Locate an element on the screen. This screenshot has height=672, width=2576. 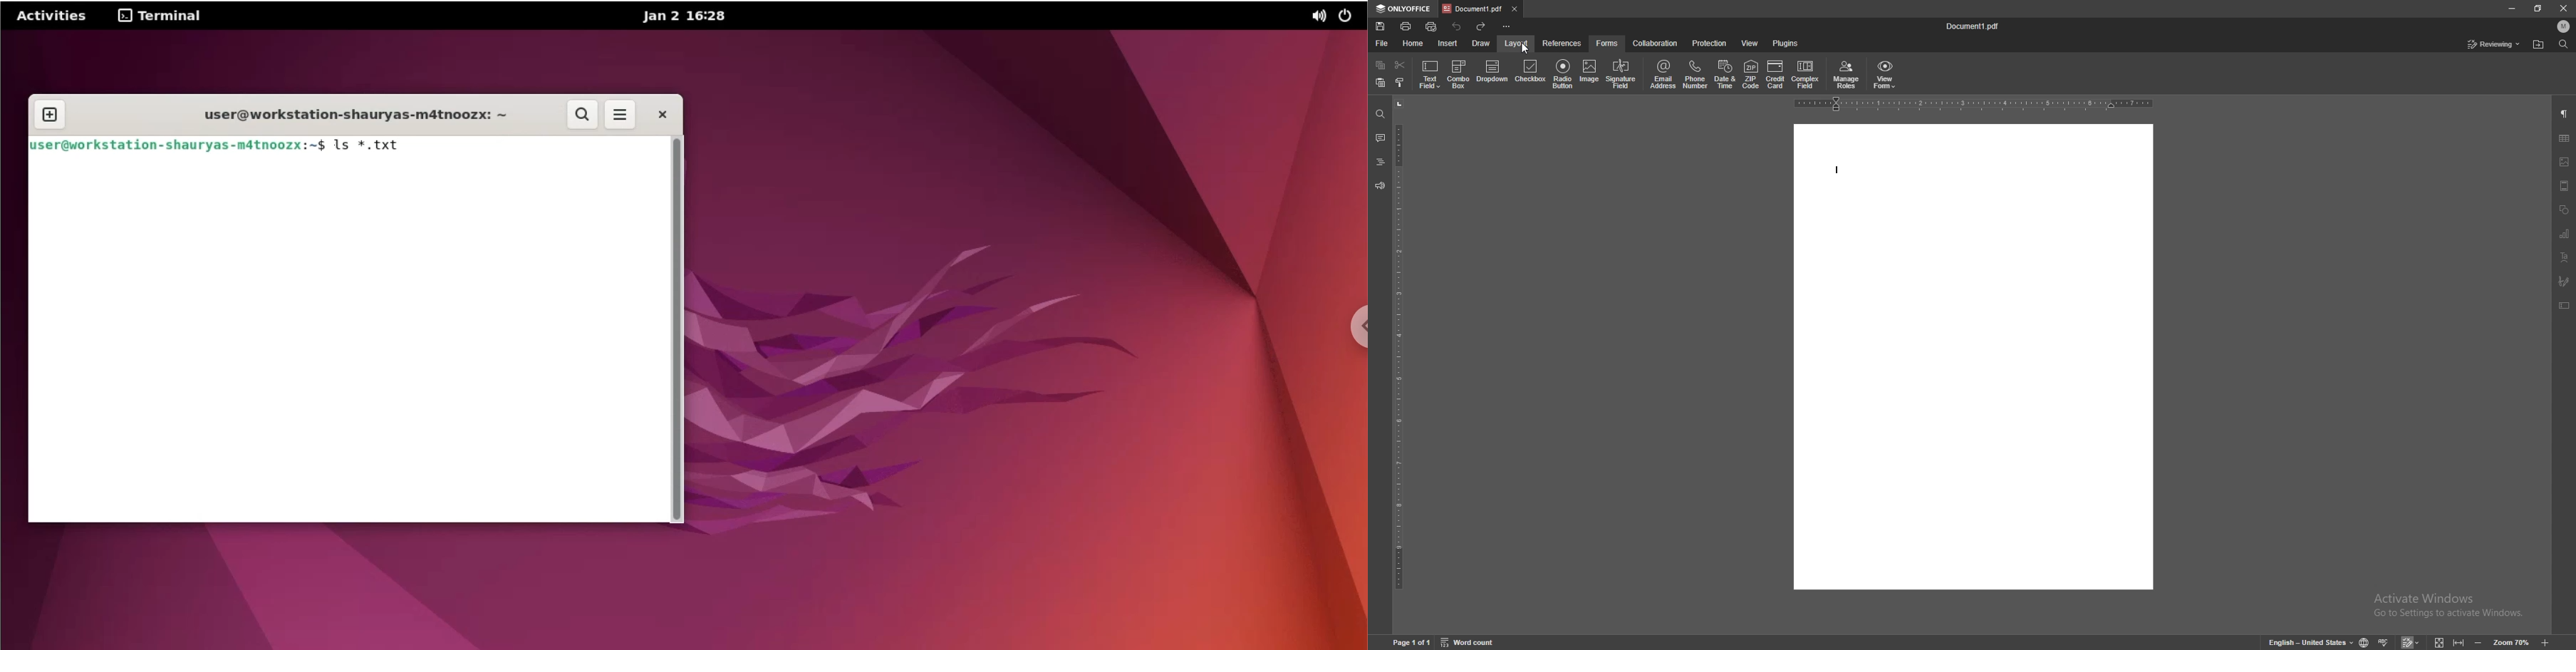
plugins is located at coordinates (1786, 43).